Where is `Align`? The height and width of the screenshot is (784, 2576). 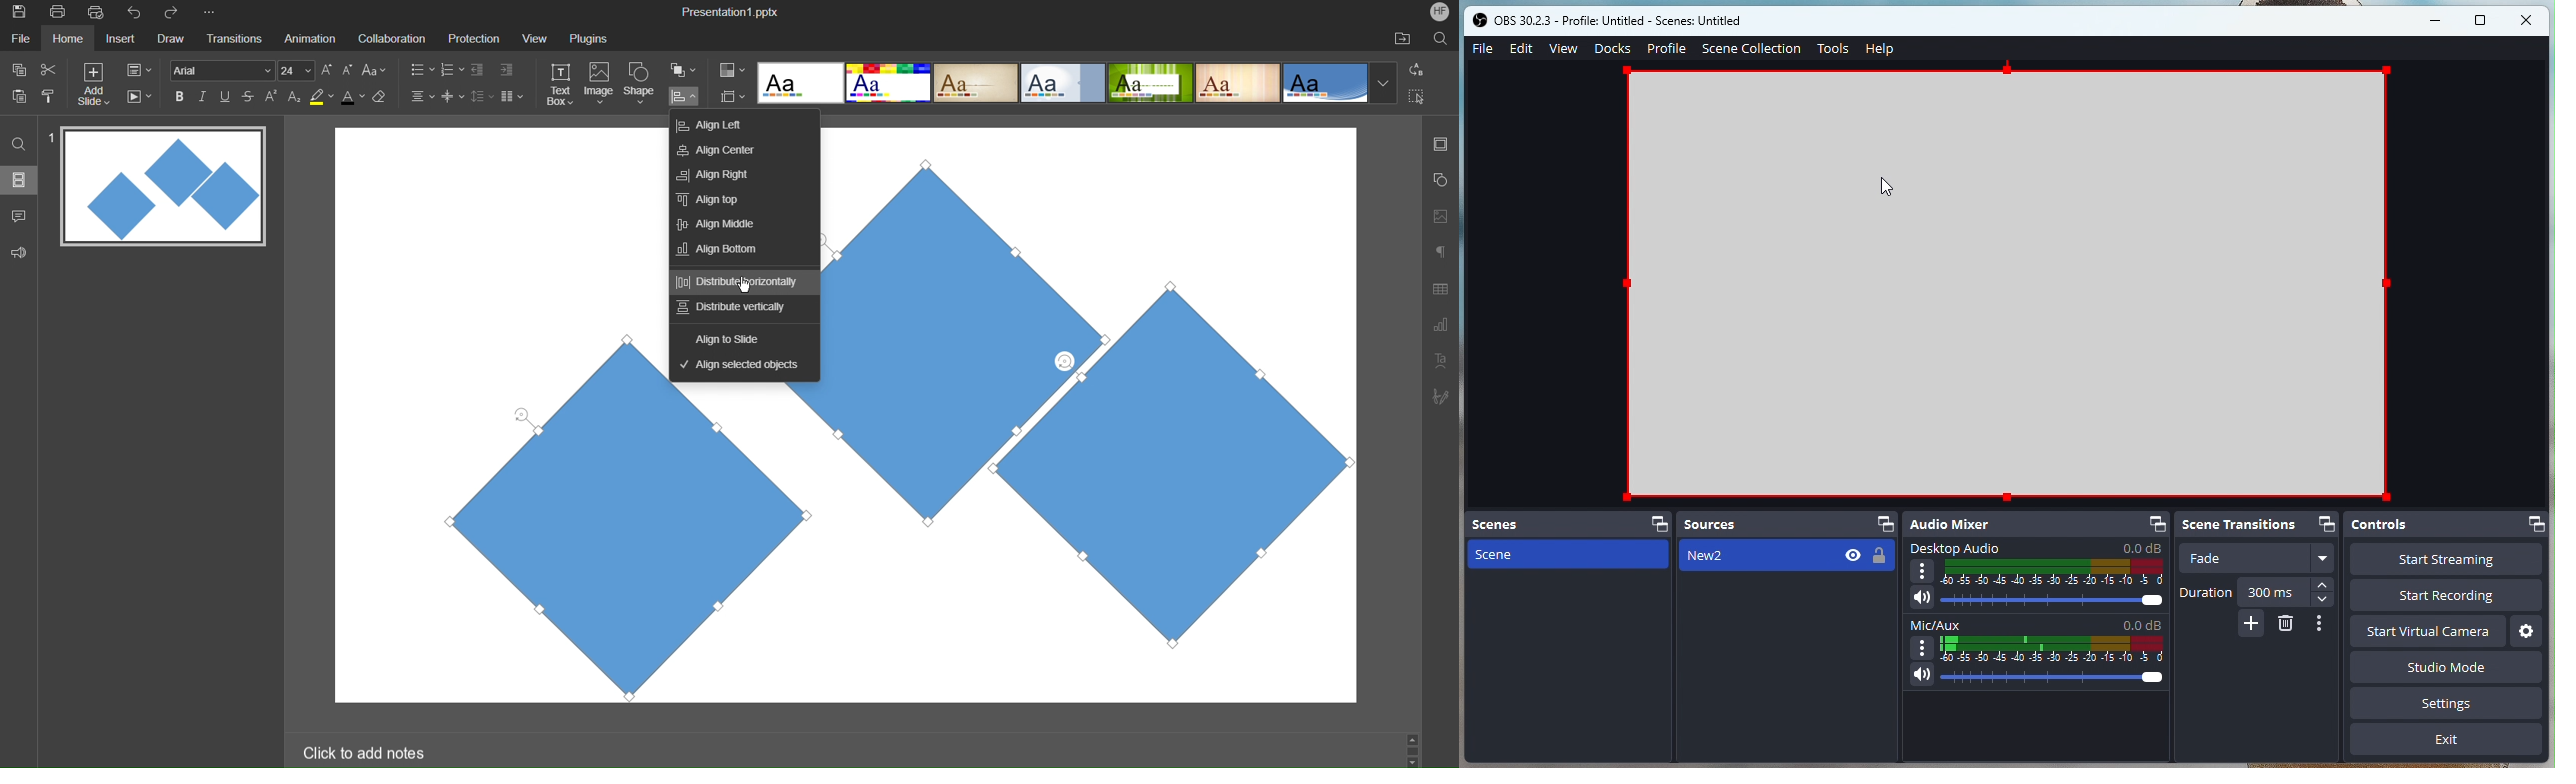
Align is located at coordinates (684, 97).